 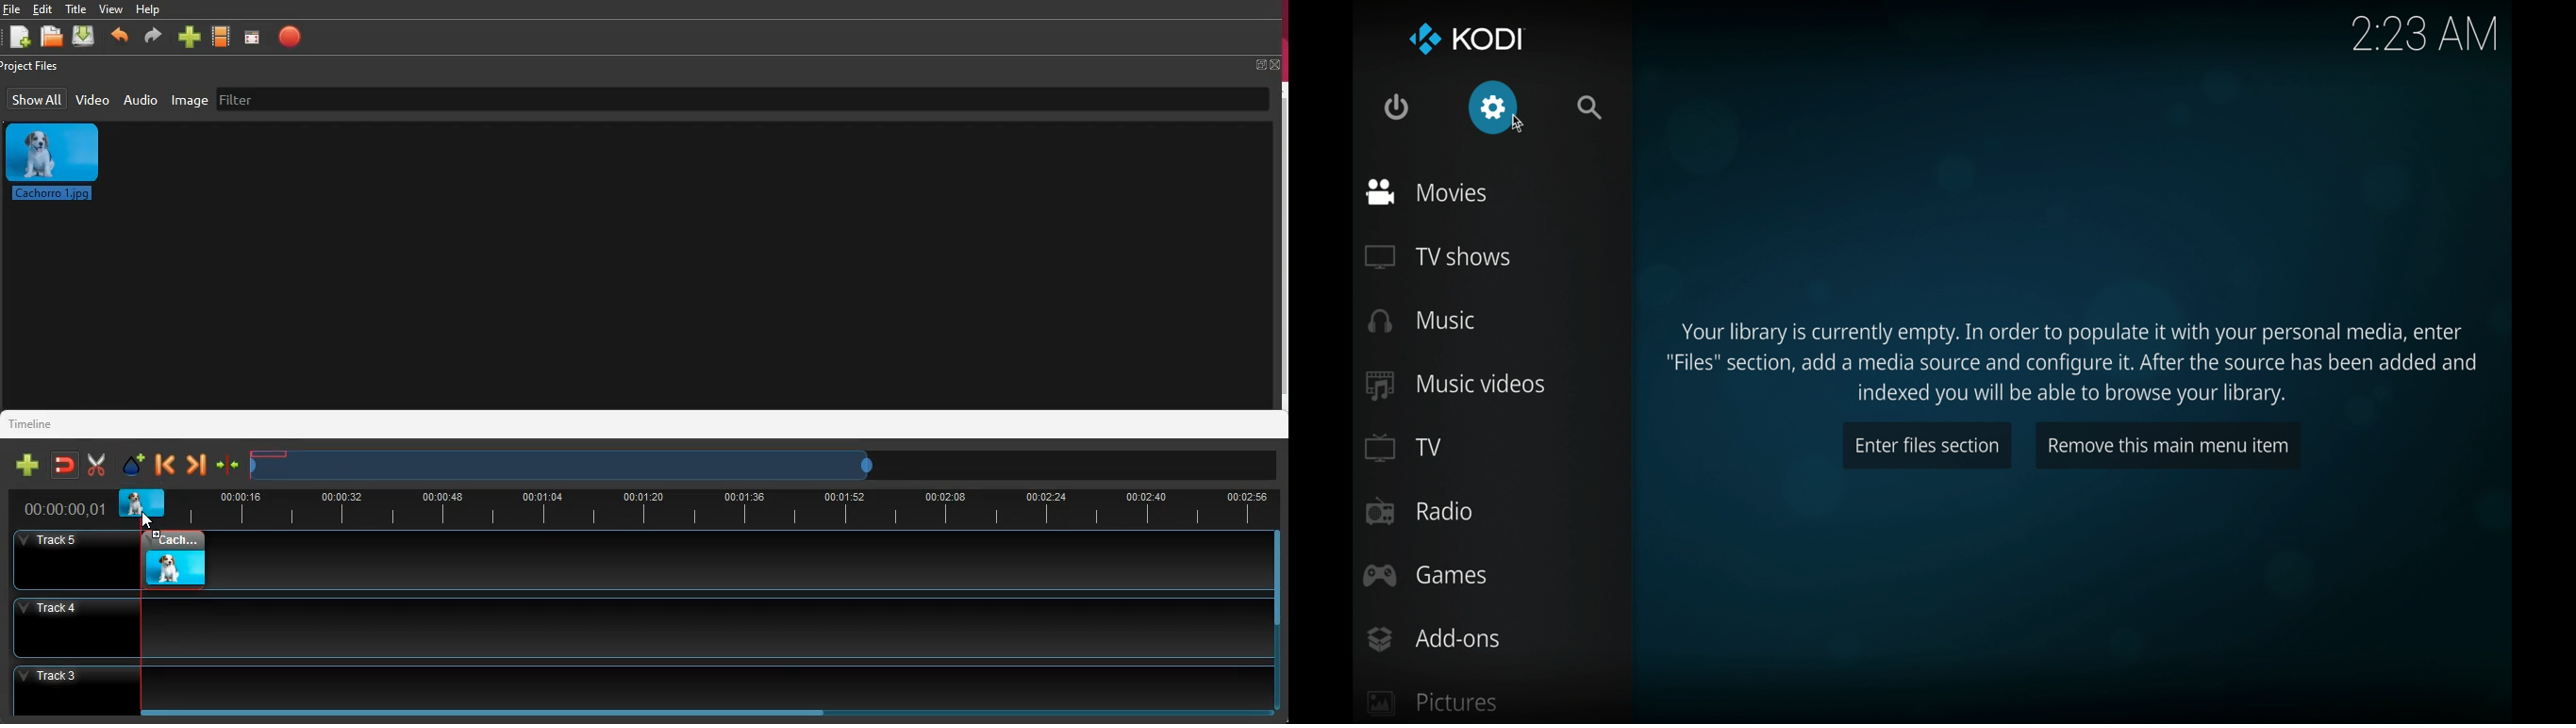 What do you see at coordinates (294, 41) in the screenshot?
I see `stop` at bounding box center [294, 41].